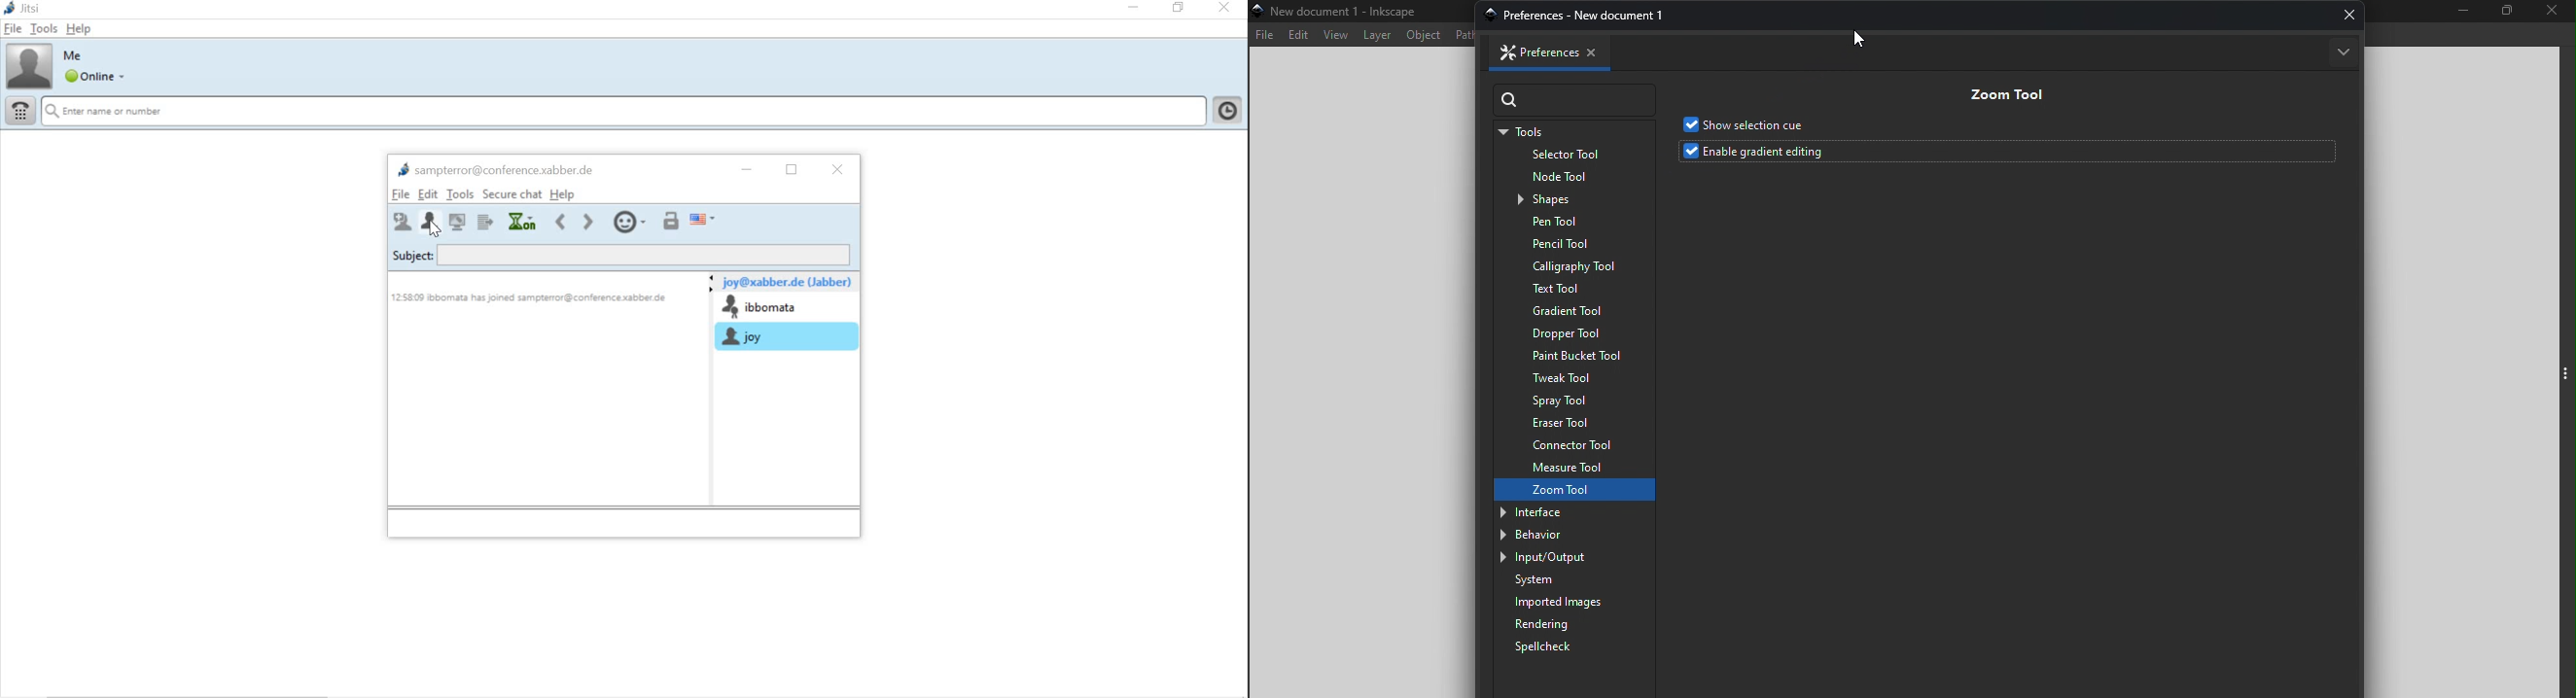  What do you see at coordinates (2006, 93) in the screenshot?
I see `Zoom tool` at bounding box center [2006, 93].